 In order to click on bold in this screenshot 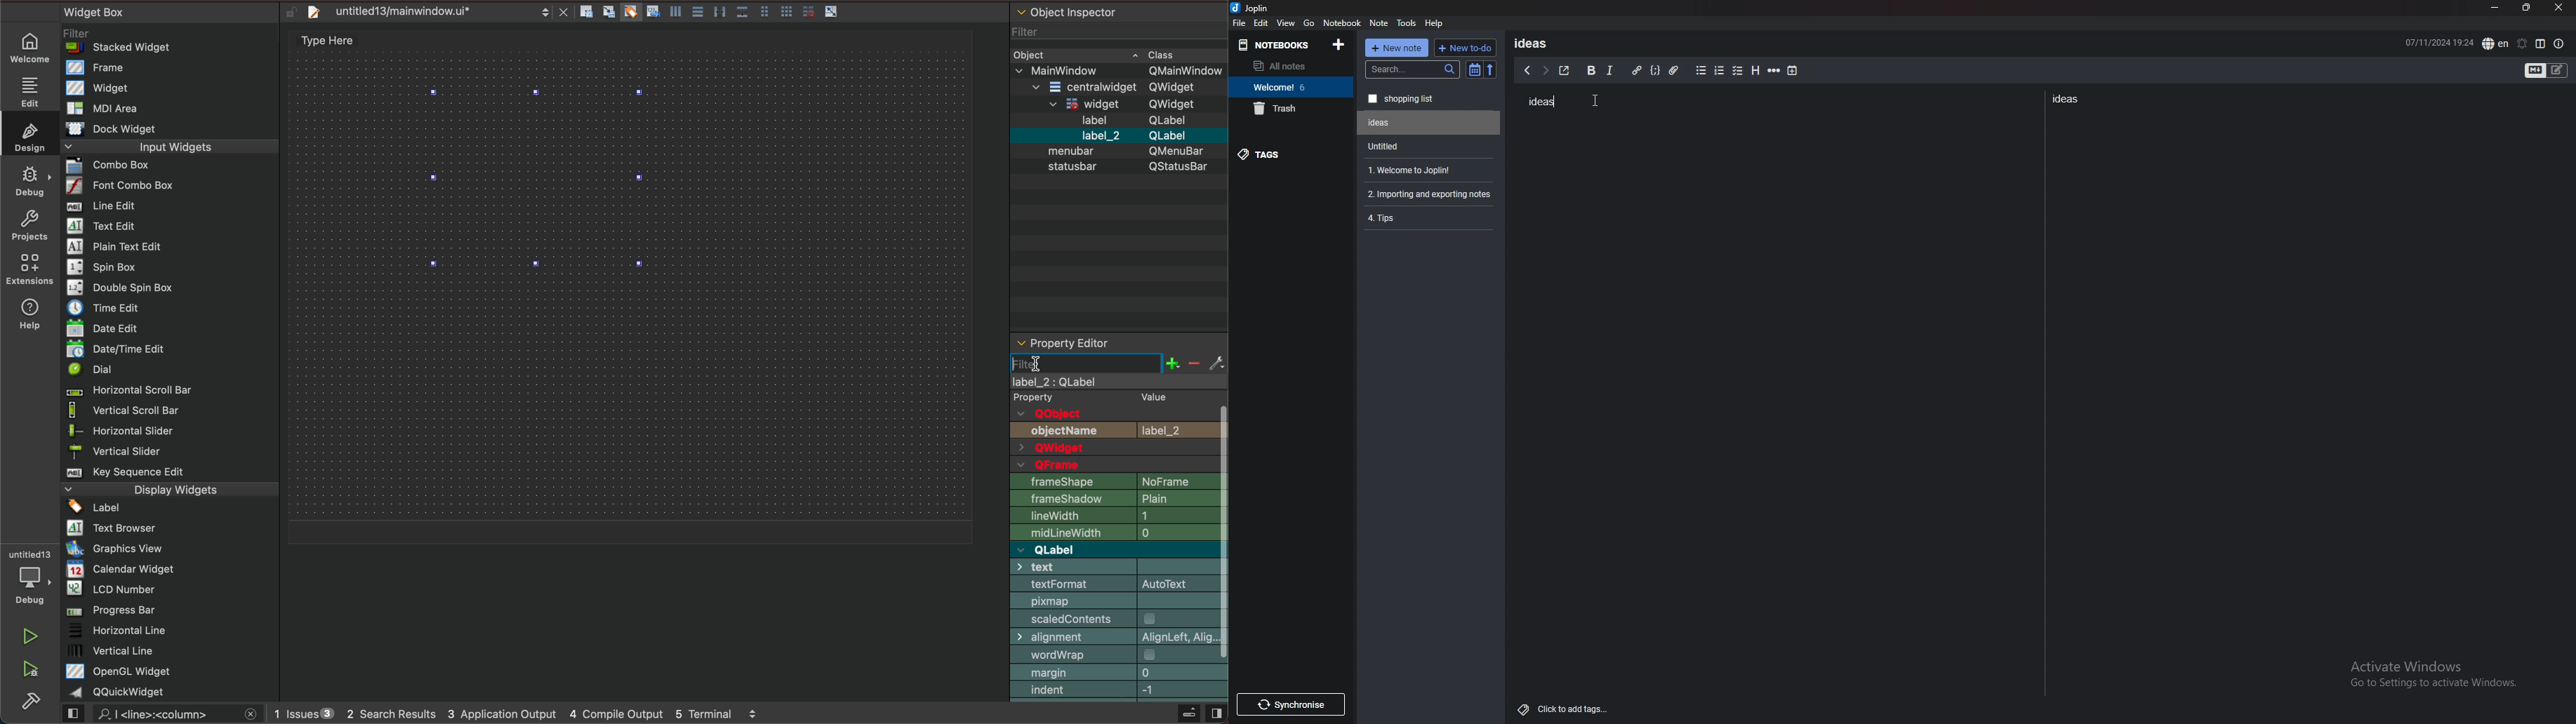, I will do `click(1590, 71)`.